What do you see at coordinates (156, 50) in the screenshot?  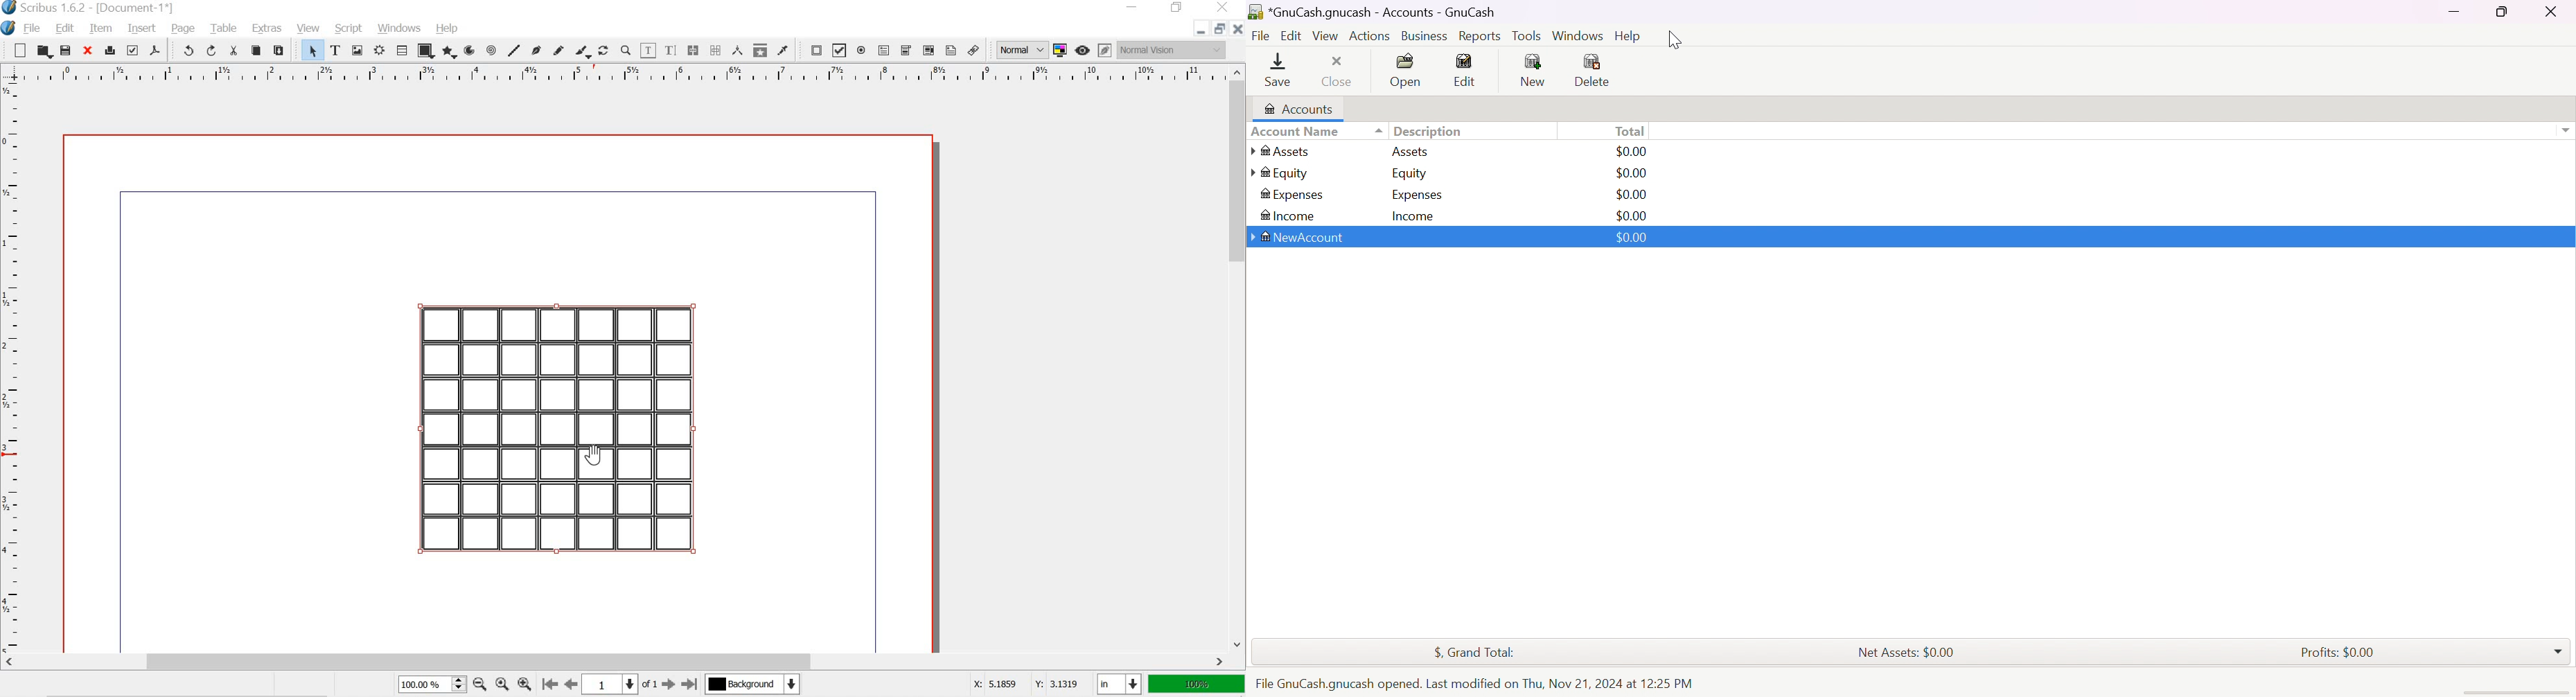 I see `save as pdf` at bounding box center [156, 50].